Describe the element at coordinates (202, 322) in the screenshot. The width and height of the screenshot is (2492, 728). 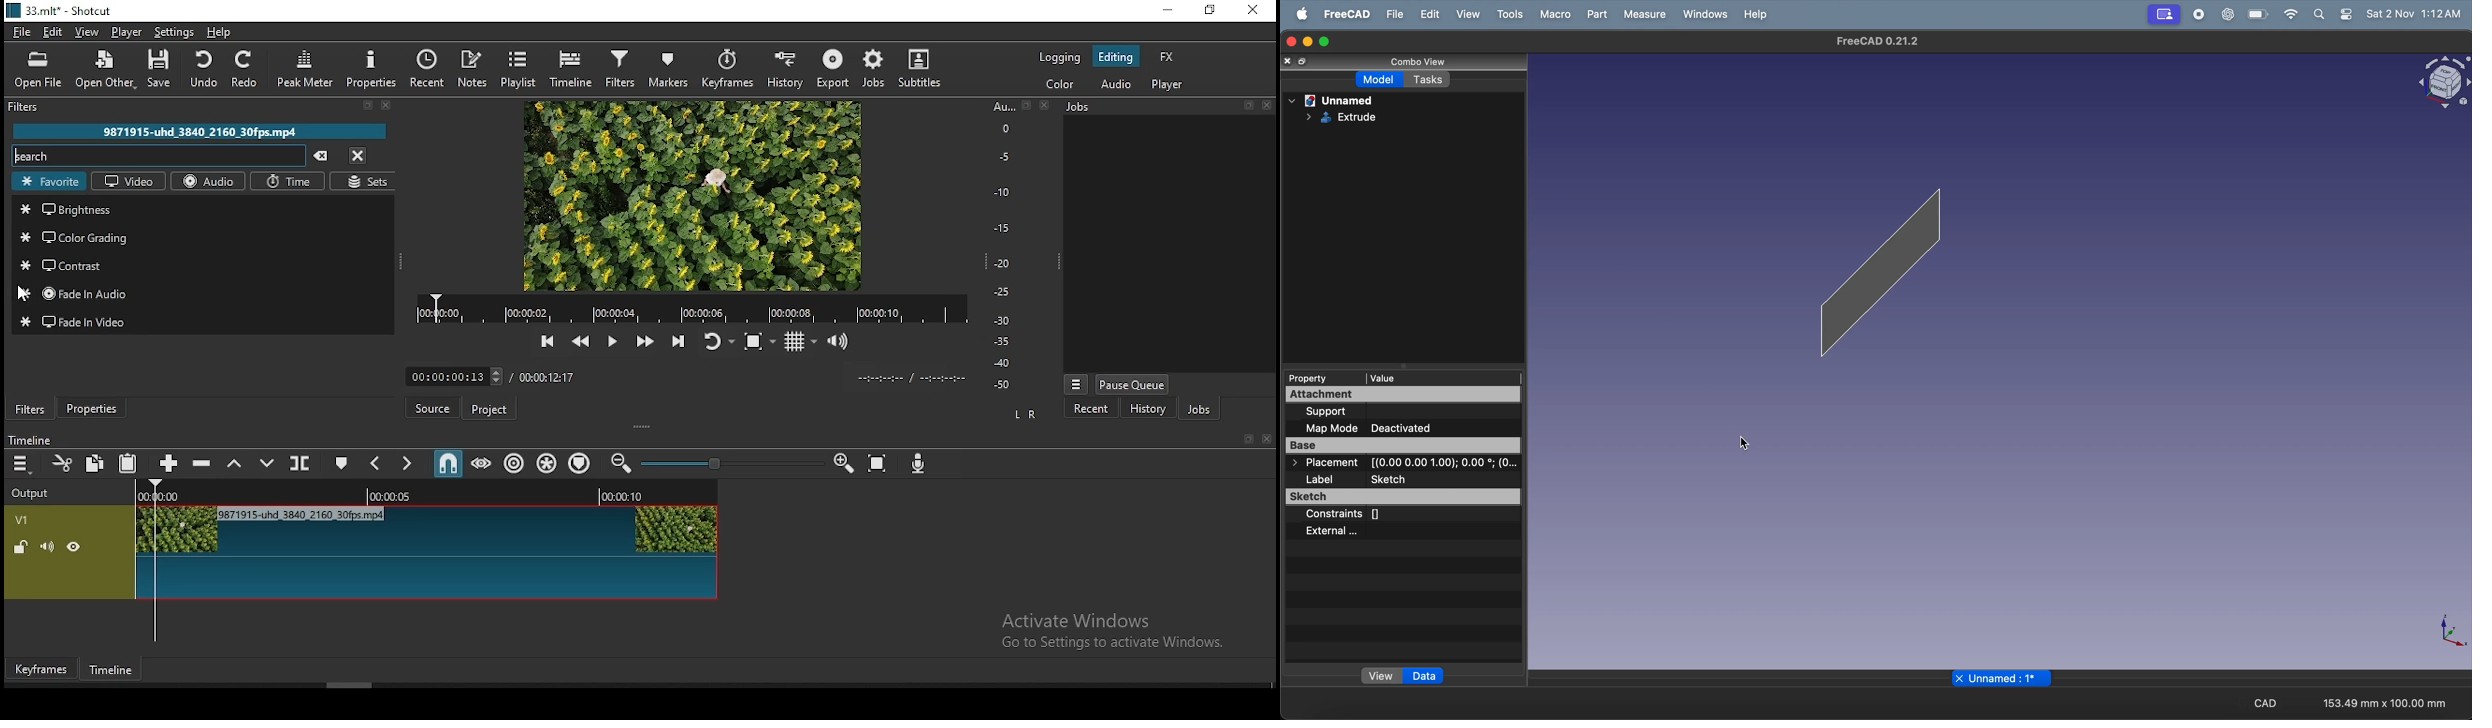
I see `fade in video` at that location.